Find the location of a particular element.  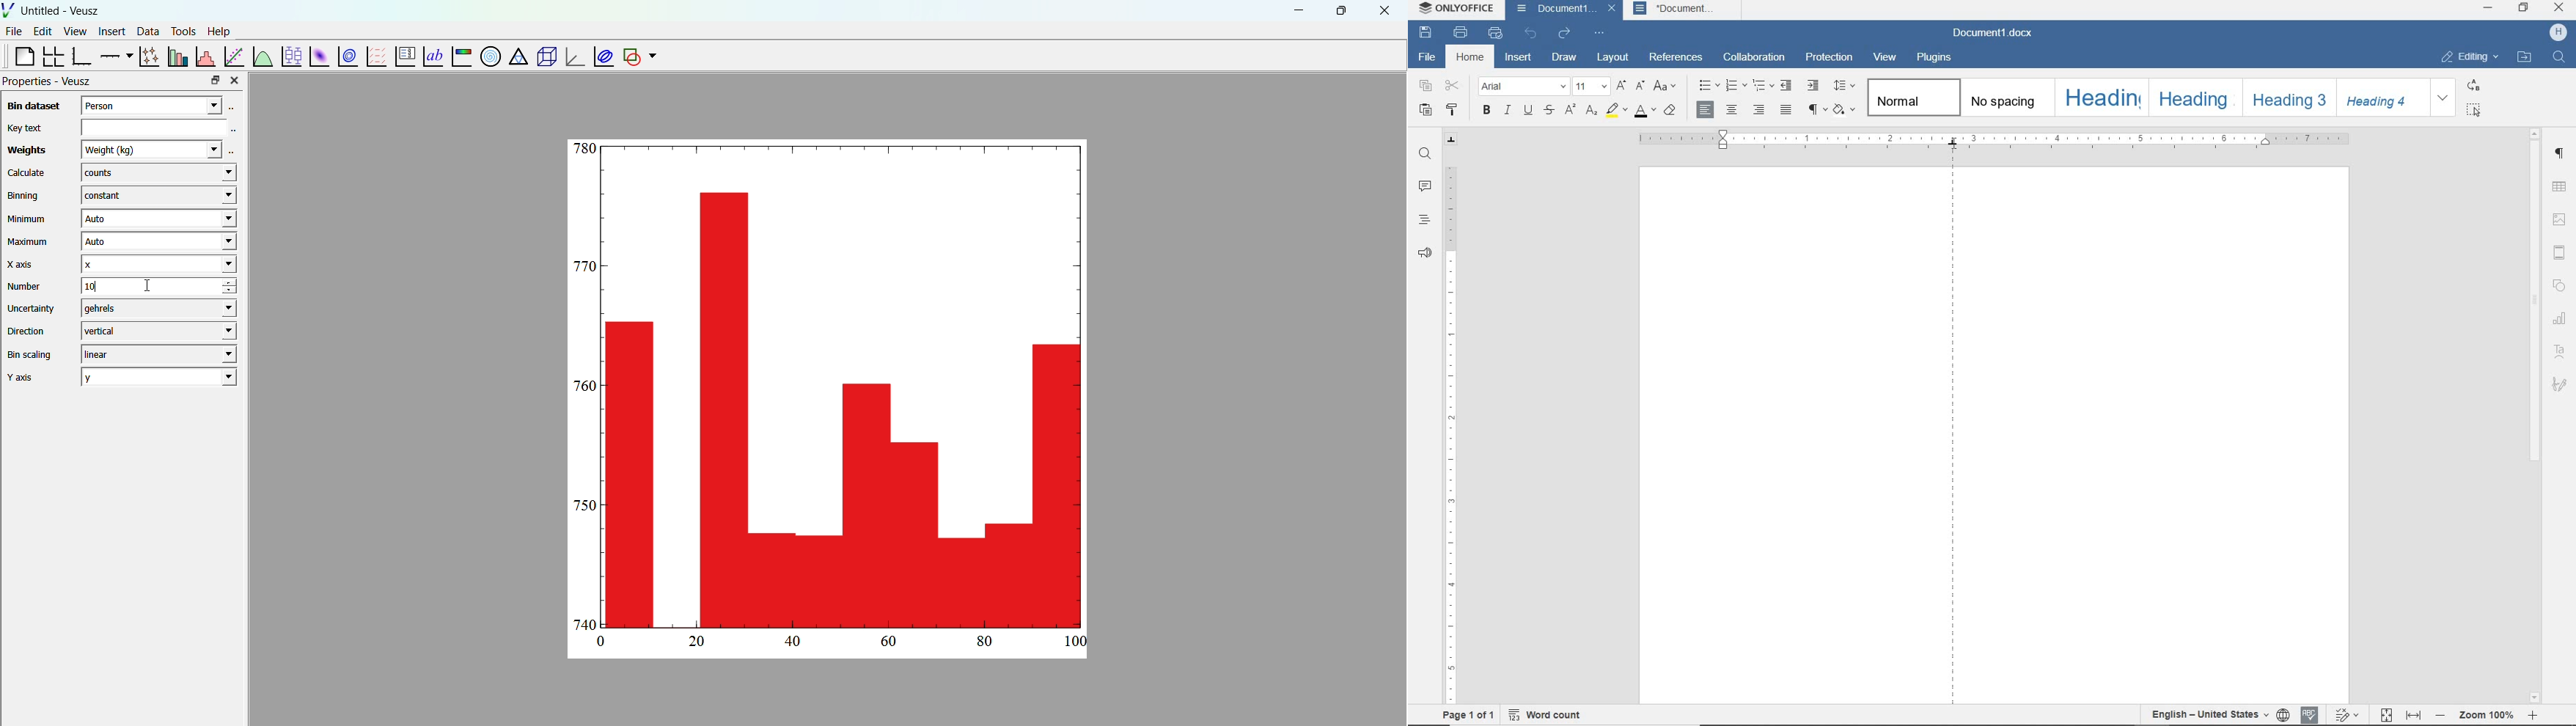

CLEAR STYLE is located at coordinates (1670, 111).